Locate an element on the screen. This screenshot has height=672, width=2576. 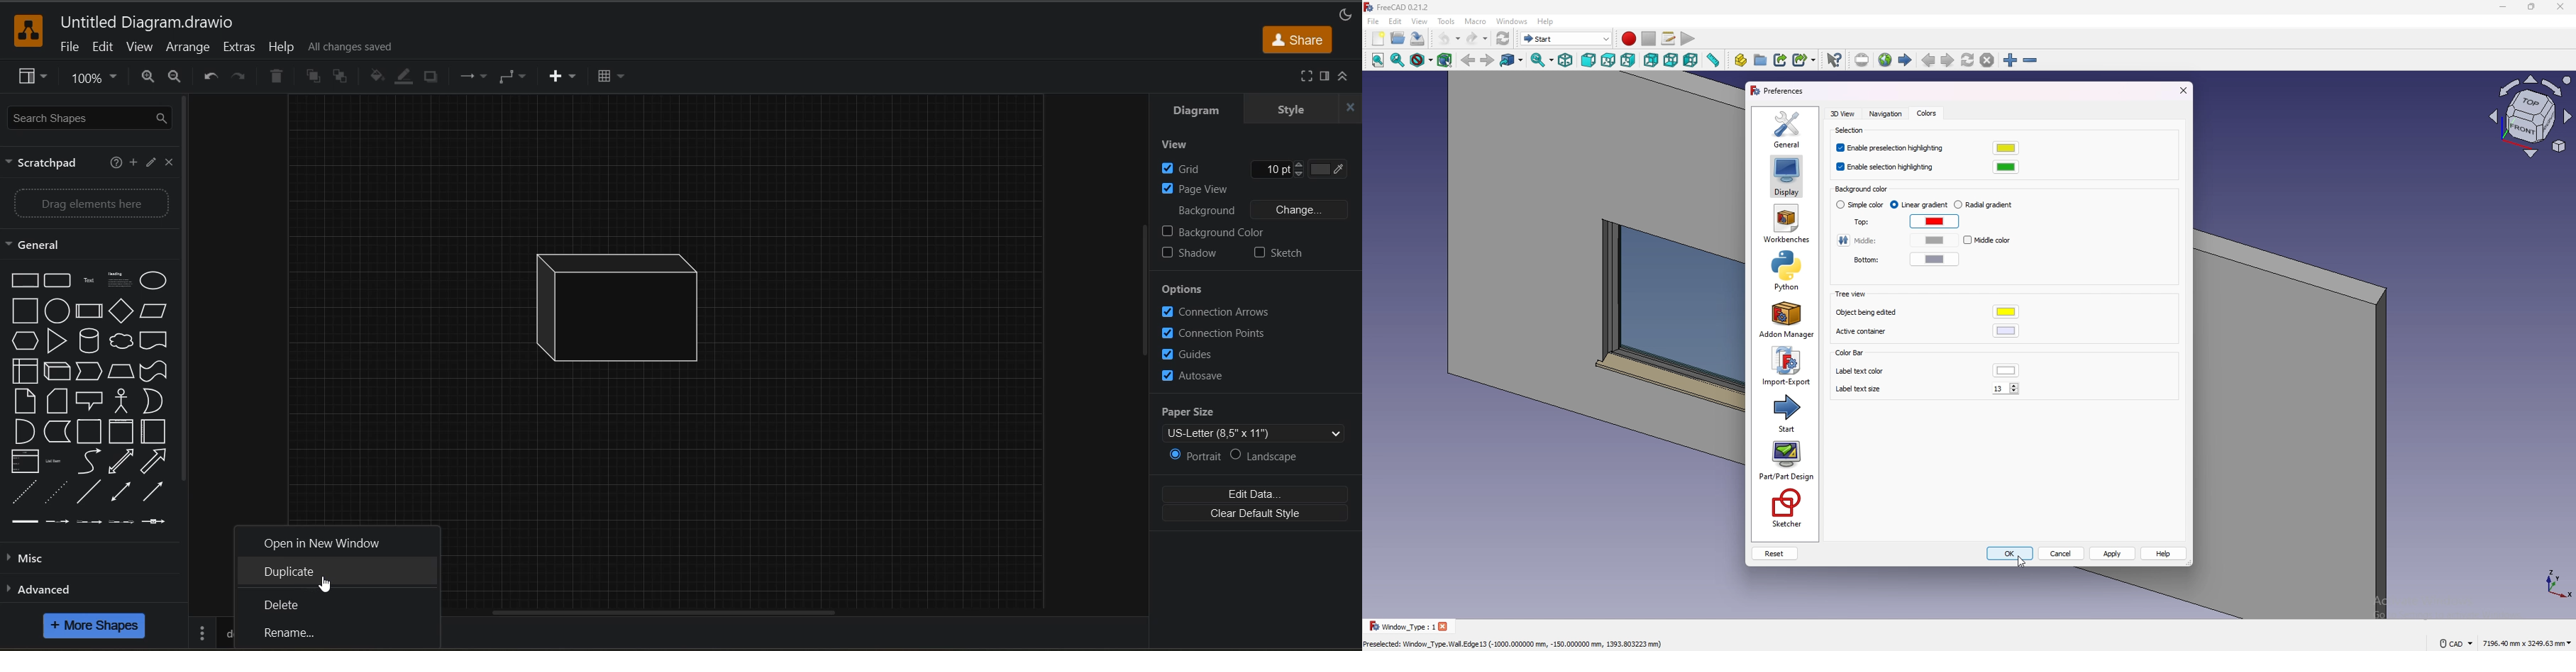
object being edited is located at coordinates (1869, 312).